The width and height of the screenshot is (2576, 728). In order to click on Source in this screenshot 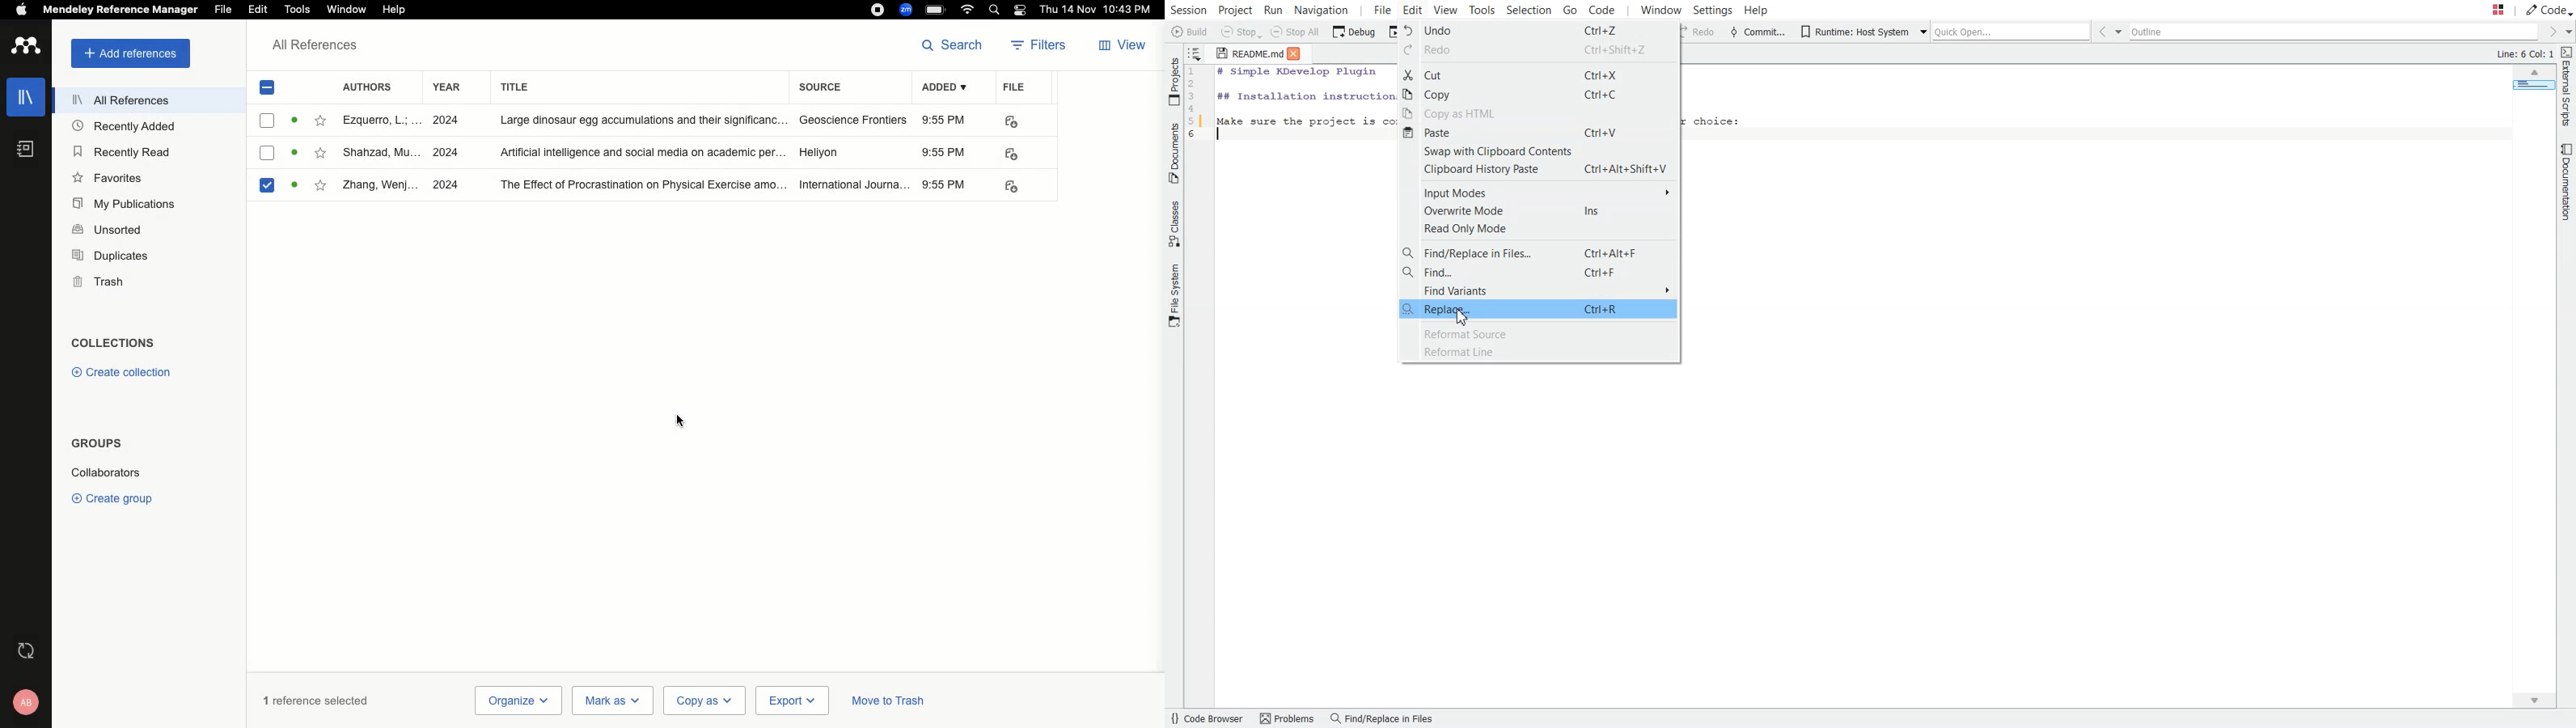, I will do `click(825, 89)`.